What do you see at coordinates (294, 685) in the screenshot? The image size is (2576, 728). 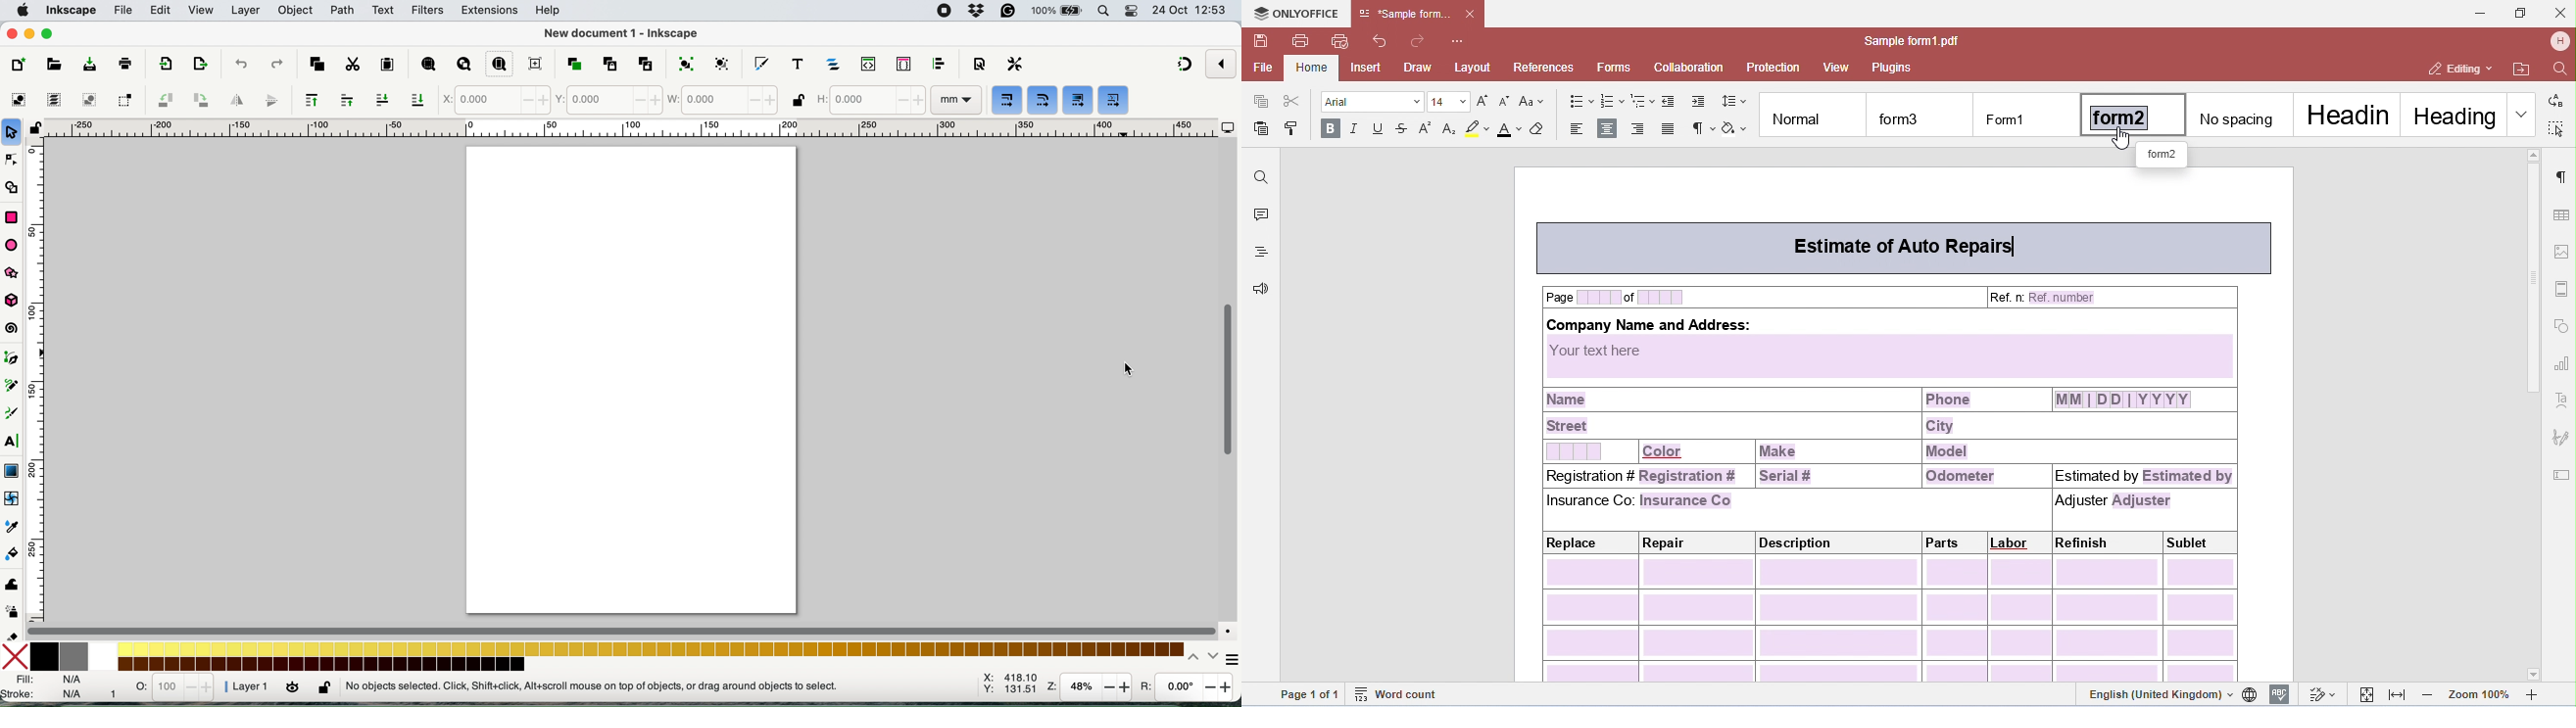 I see `toggle visibility of current layer` at bounding box center [294, 685].